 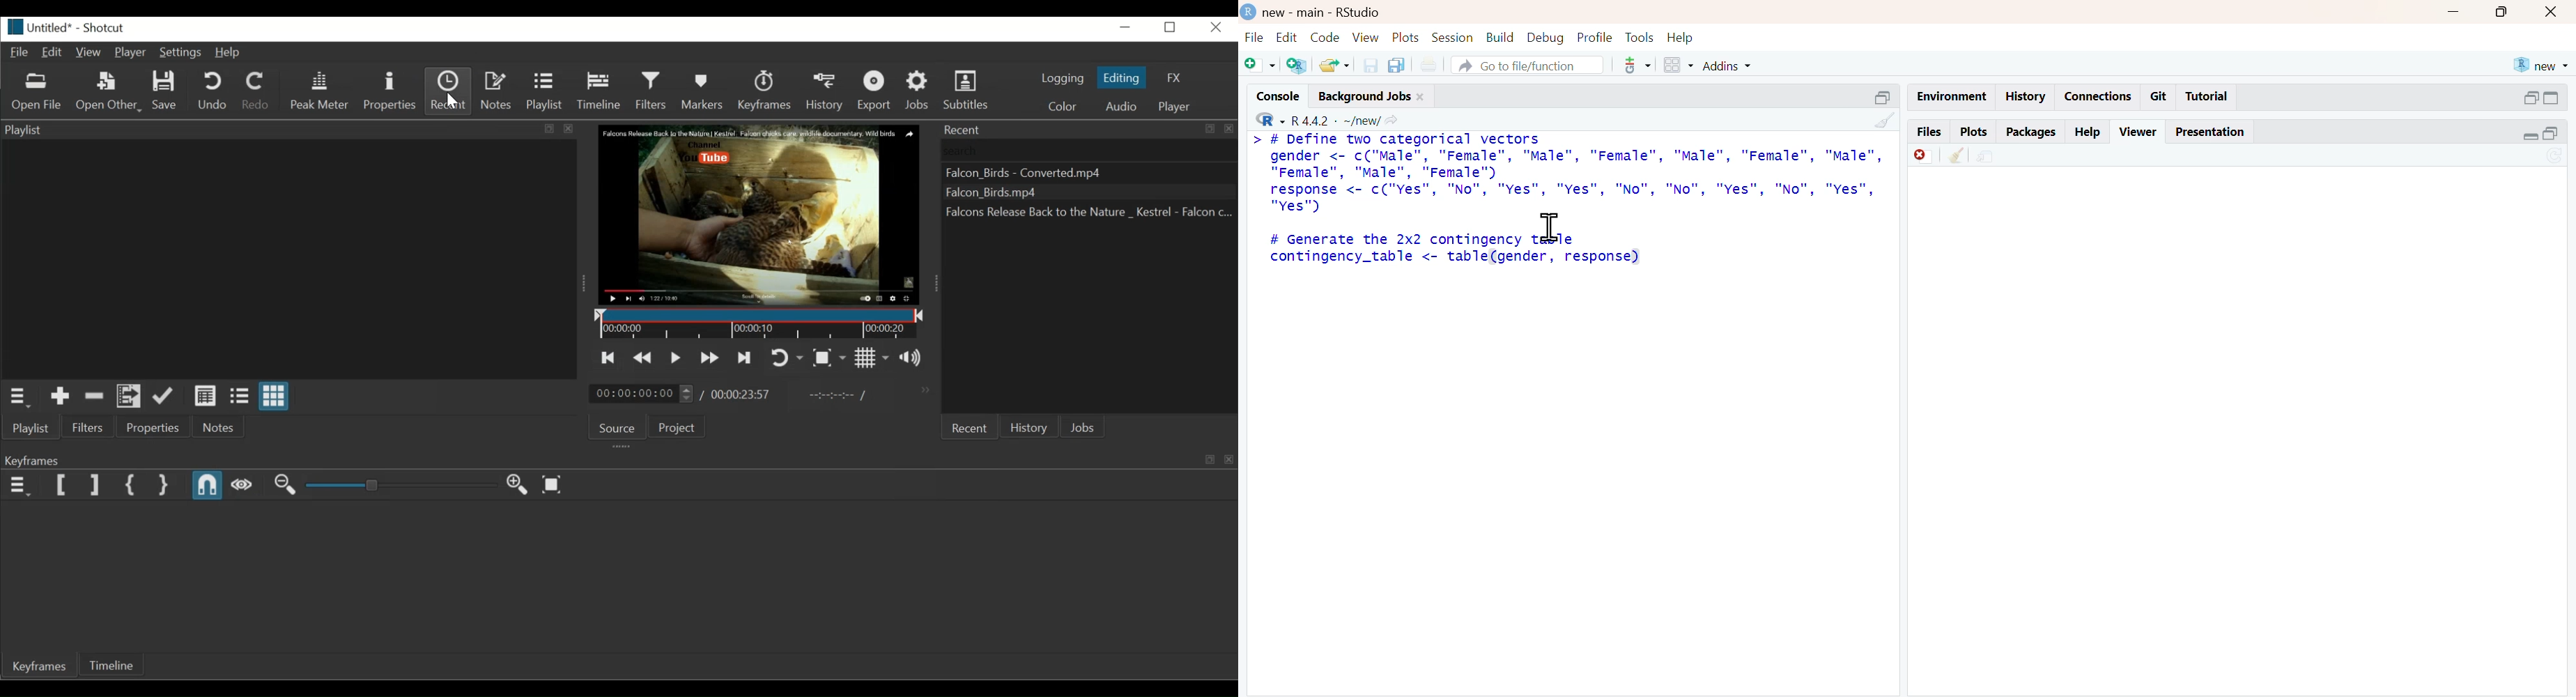 I want to click on Toggle grid display on the player, so click(x=872, y=358).